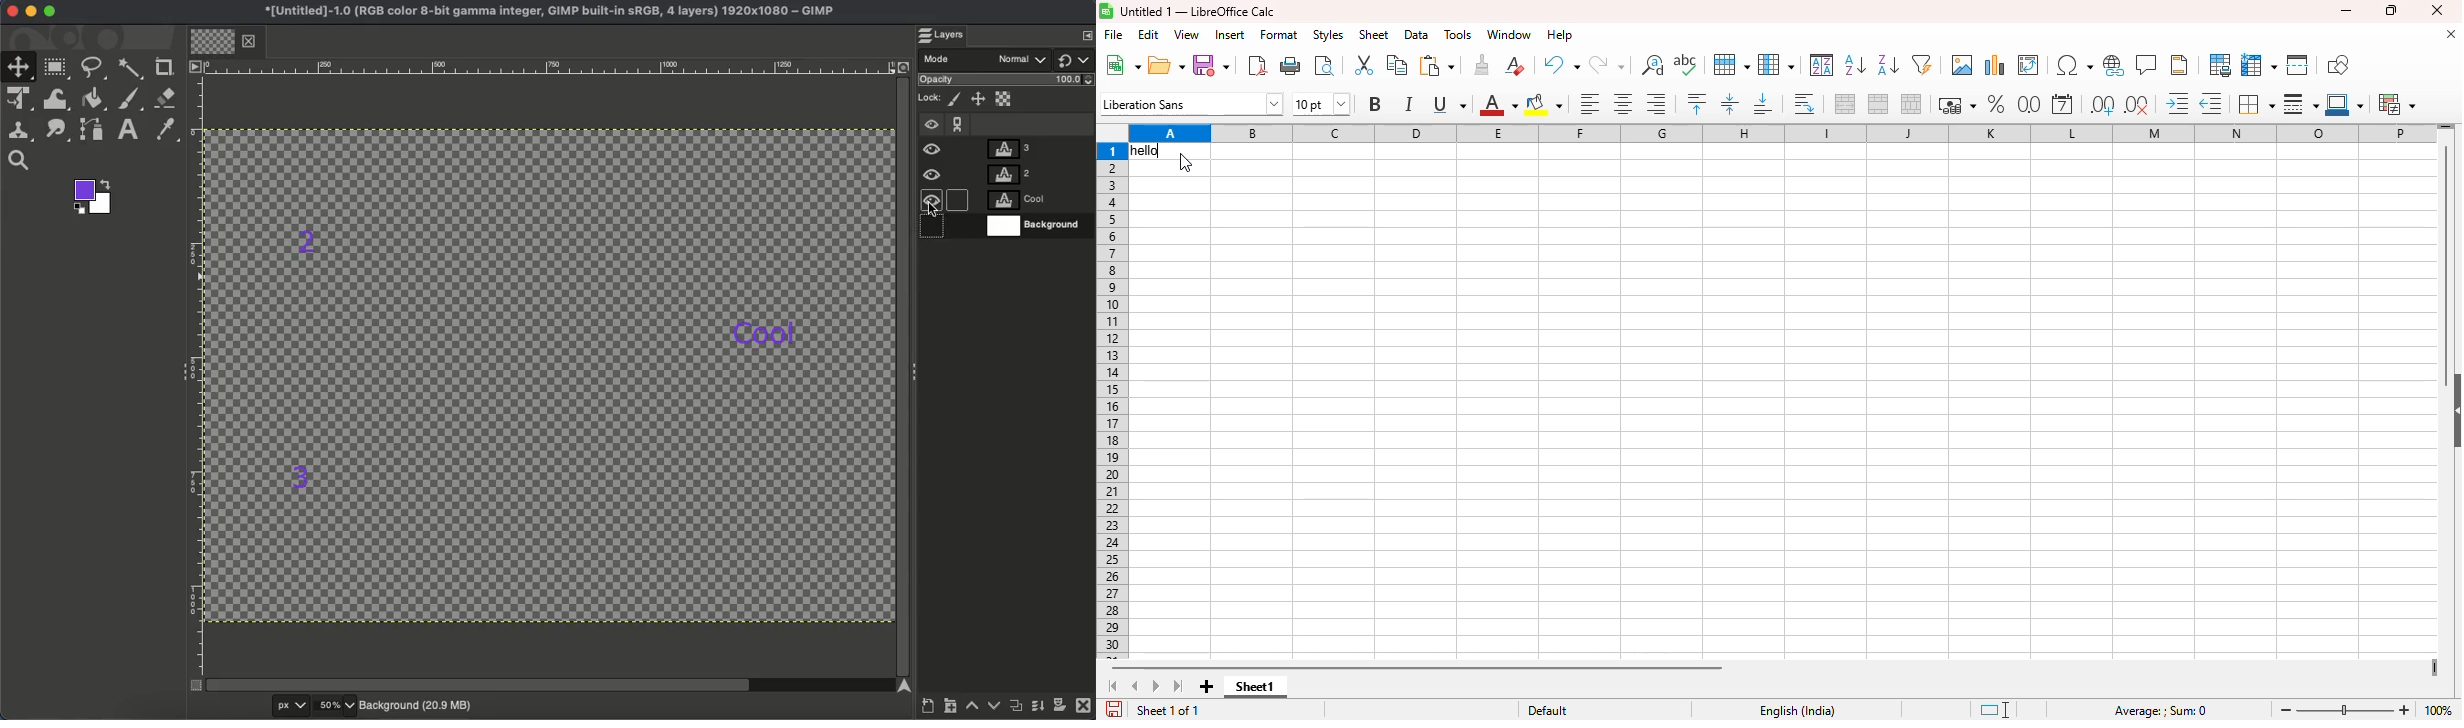  I want to click on bold, so click(1374, 103).